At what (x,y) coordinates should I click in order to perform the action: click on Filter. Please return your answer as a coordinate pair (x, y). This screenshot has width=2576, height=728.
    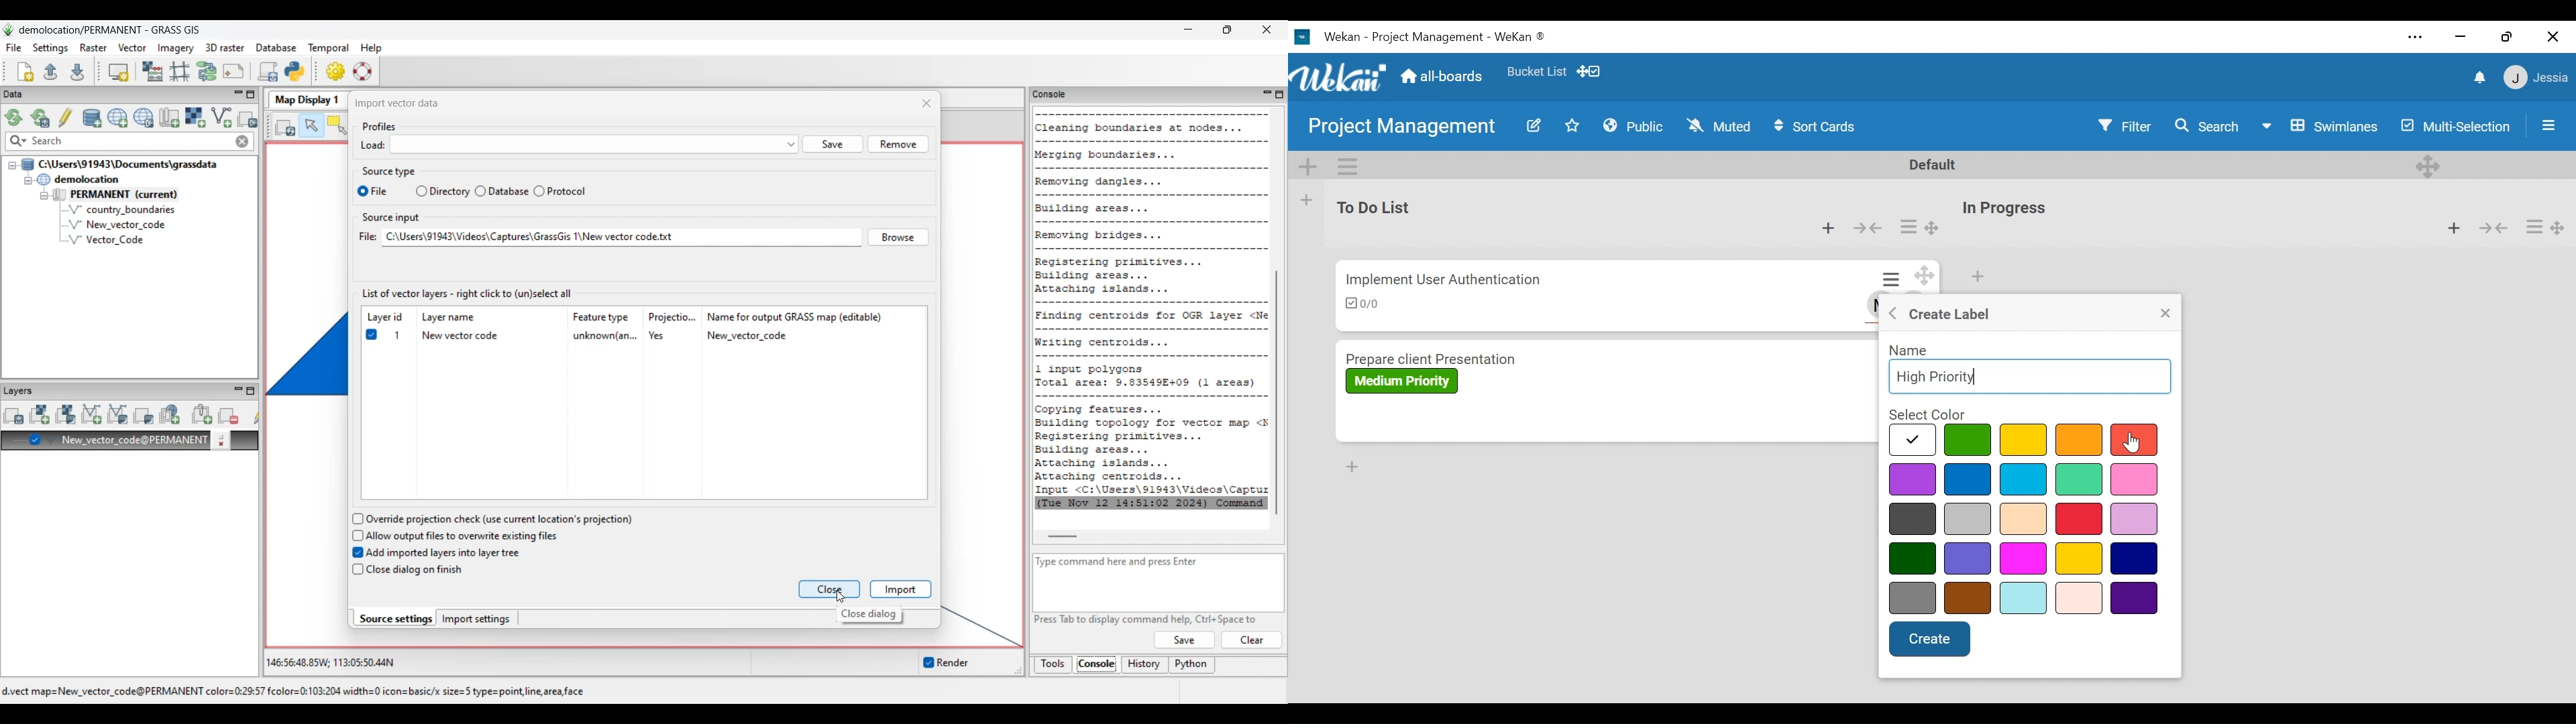
    Looking at the image, I should click on (2127, 125).